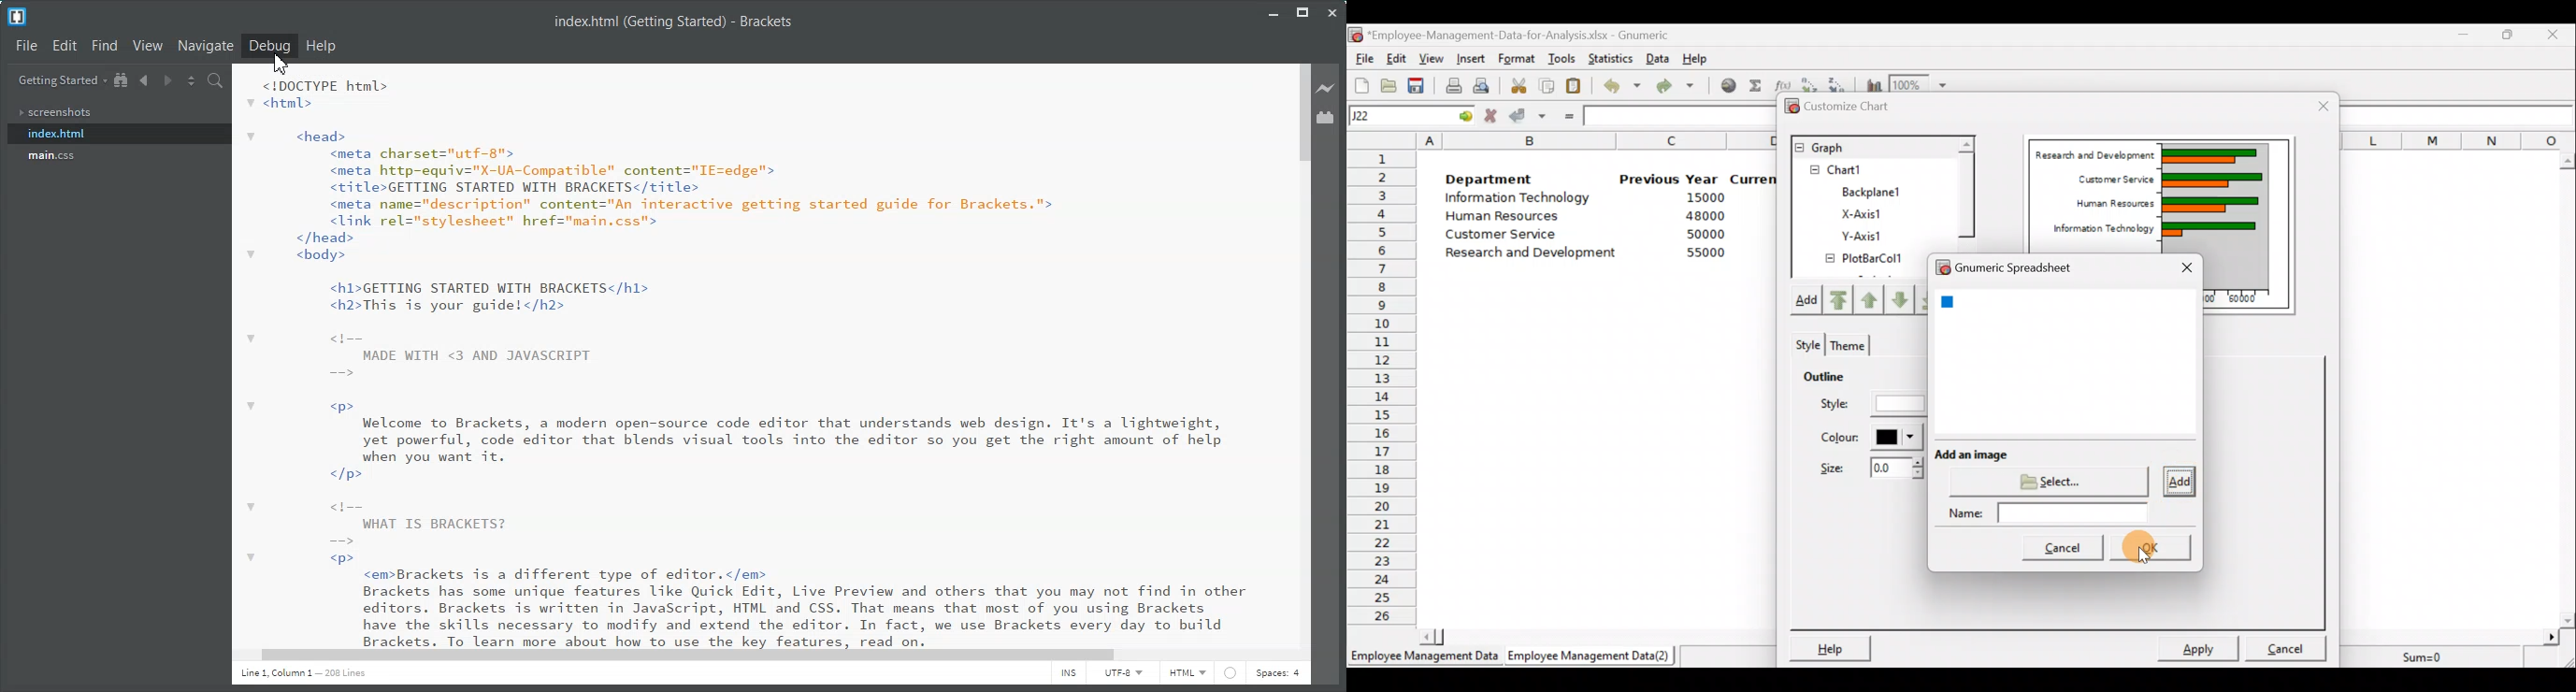  What do you see at coordinates (1388, 84) in the screenshot?
I see `Open a file` at bounding box center [1388, 84].